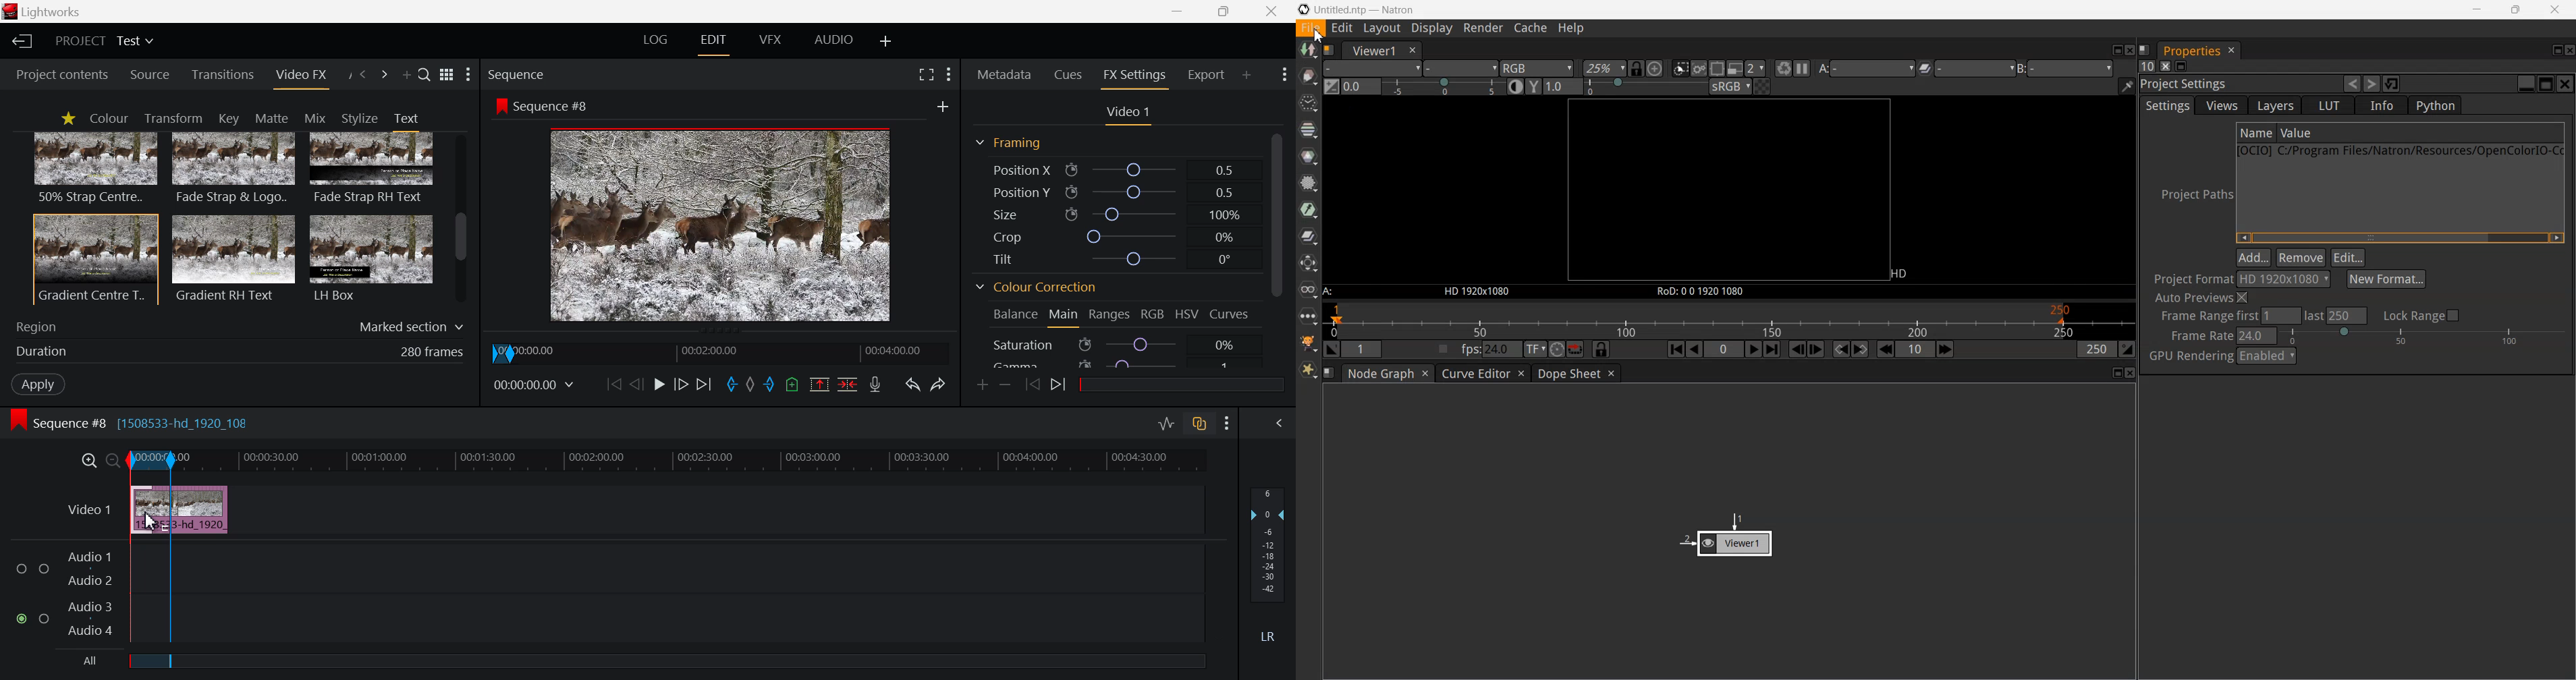  Describe the element at coordinates (240, 324) in the screenshot. I see `Region` at that location.